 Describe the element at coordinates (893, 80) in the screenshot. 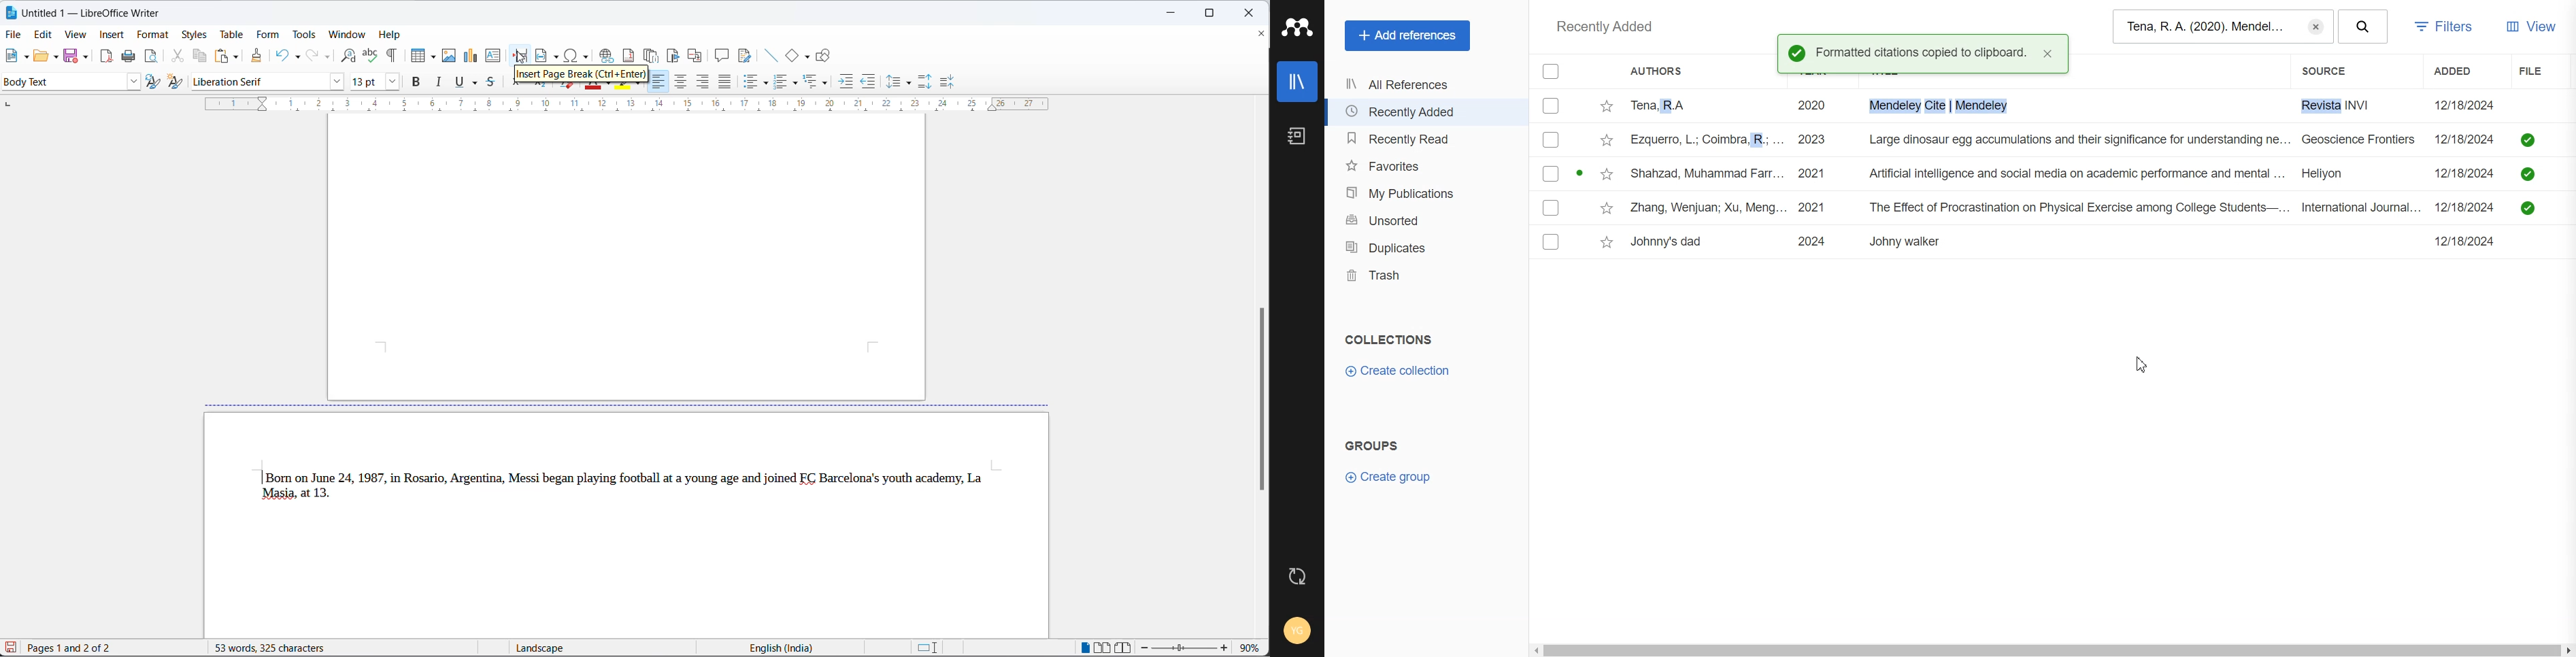

I see `line spacing options` at that location.